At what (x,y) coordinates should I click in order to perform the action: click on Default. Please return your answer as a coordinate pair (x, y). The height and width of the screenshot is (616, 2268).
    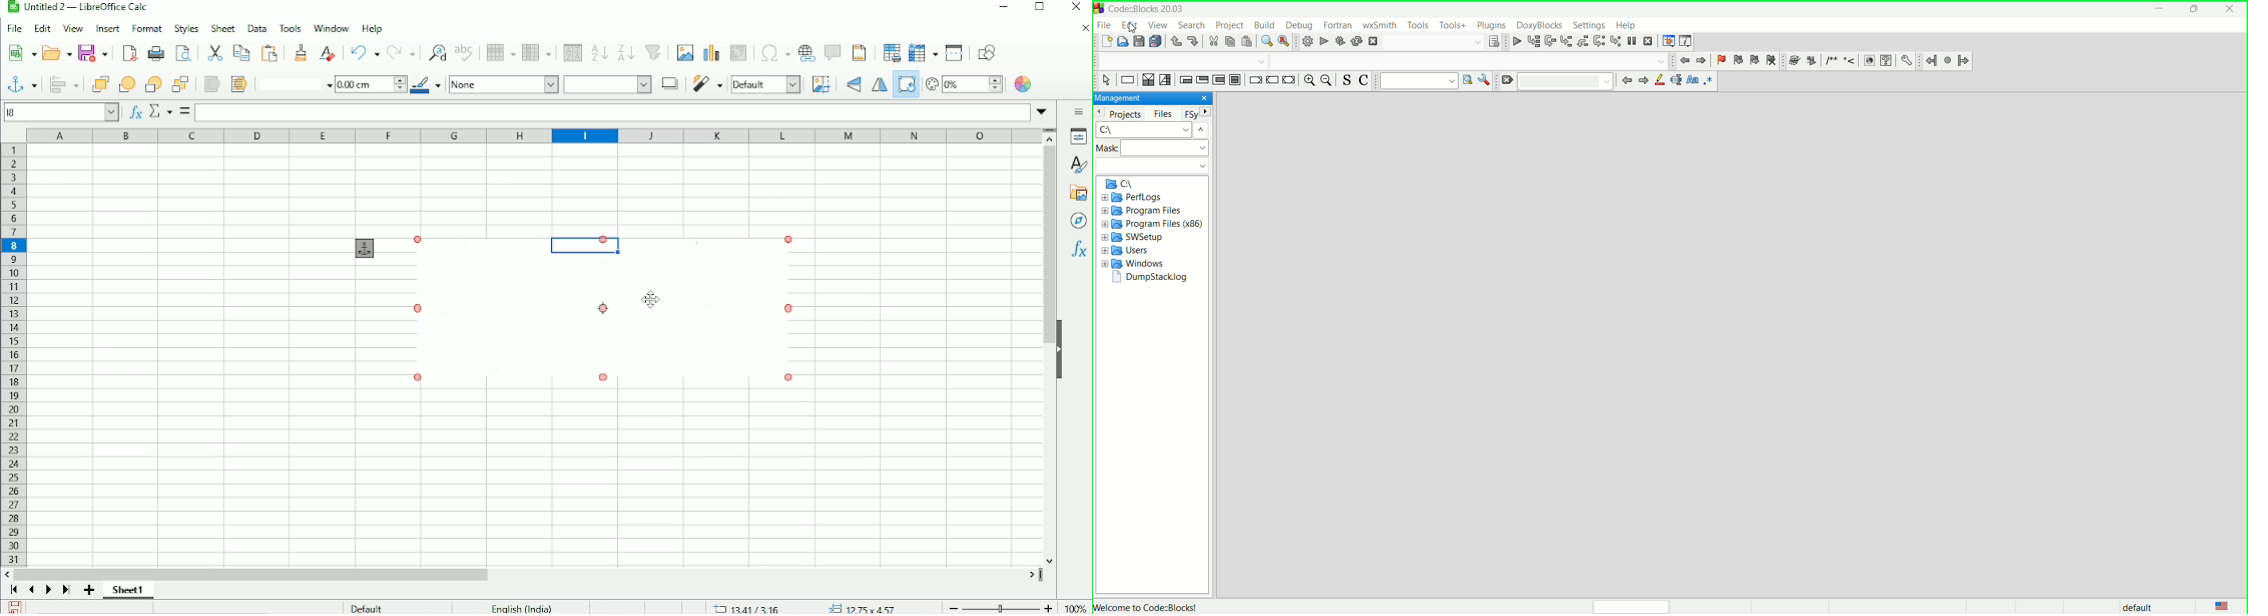
    Looking at the image, I should click on (767, 85).